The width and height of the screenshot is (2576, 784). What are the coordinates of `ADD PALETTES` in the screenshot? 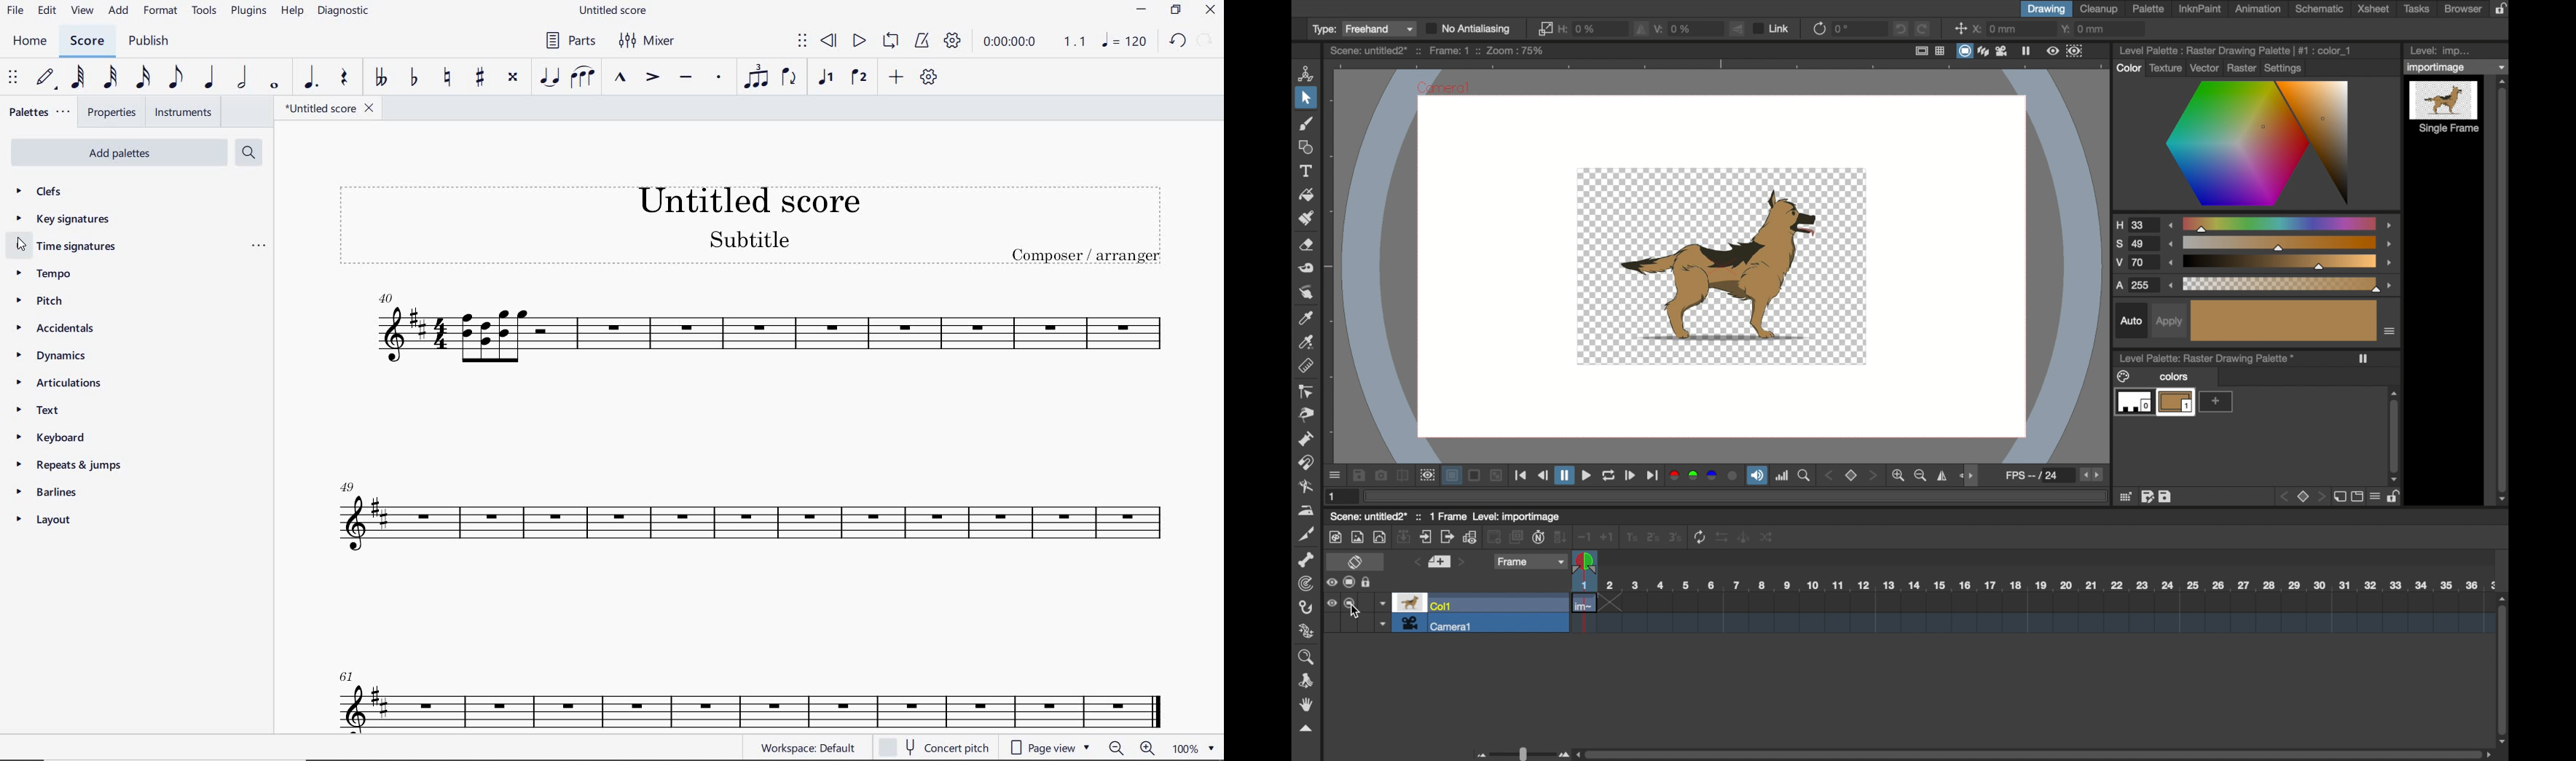 It's located at (118, 153).